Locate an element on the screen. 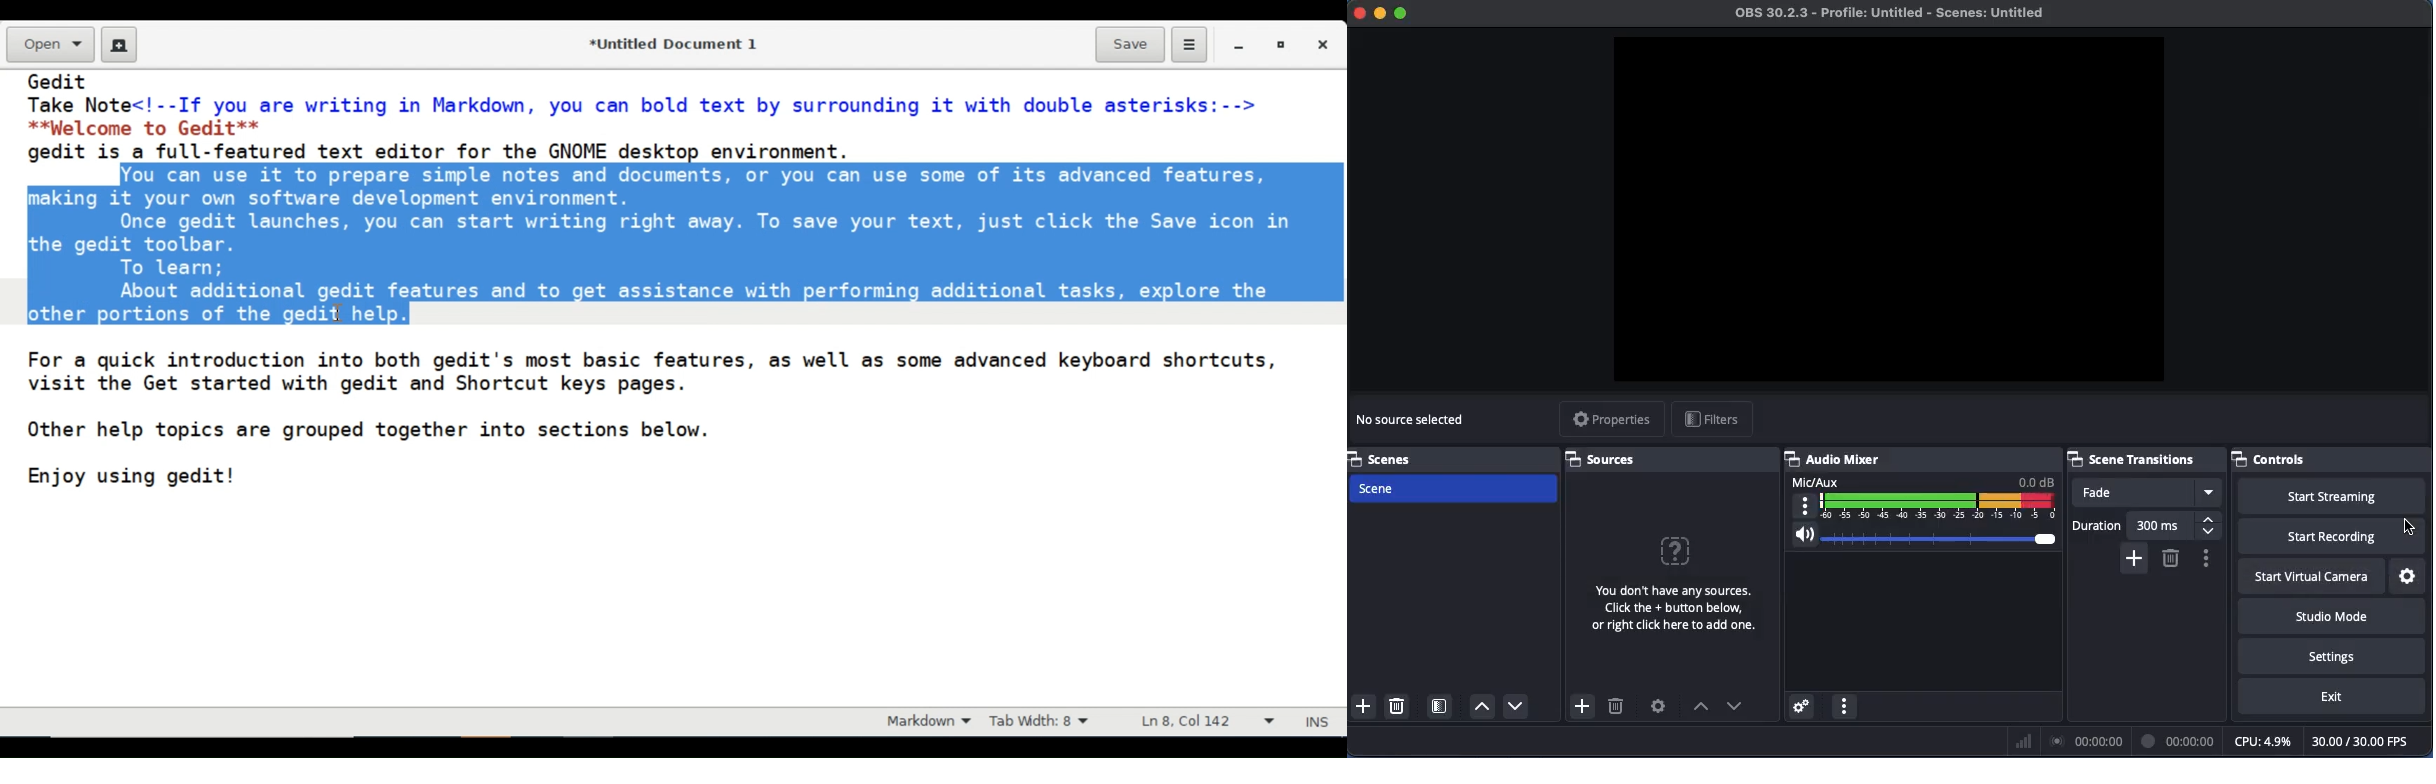  Project name is located at coordinates (1895, 14).